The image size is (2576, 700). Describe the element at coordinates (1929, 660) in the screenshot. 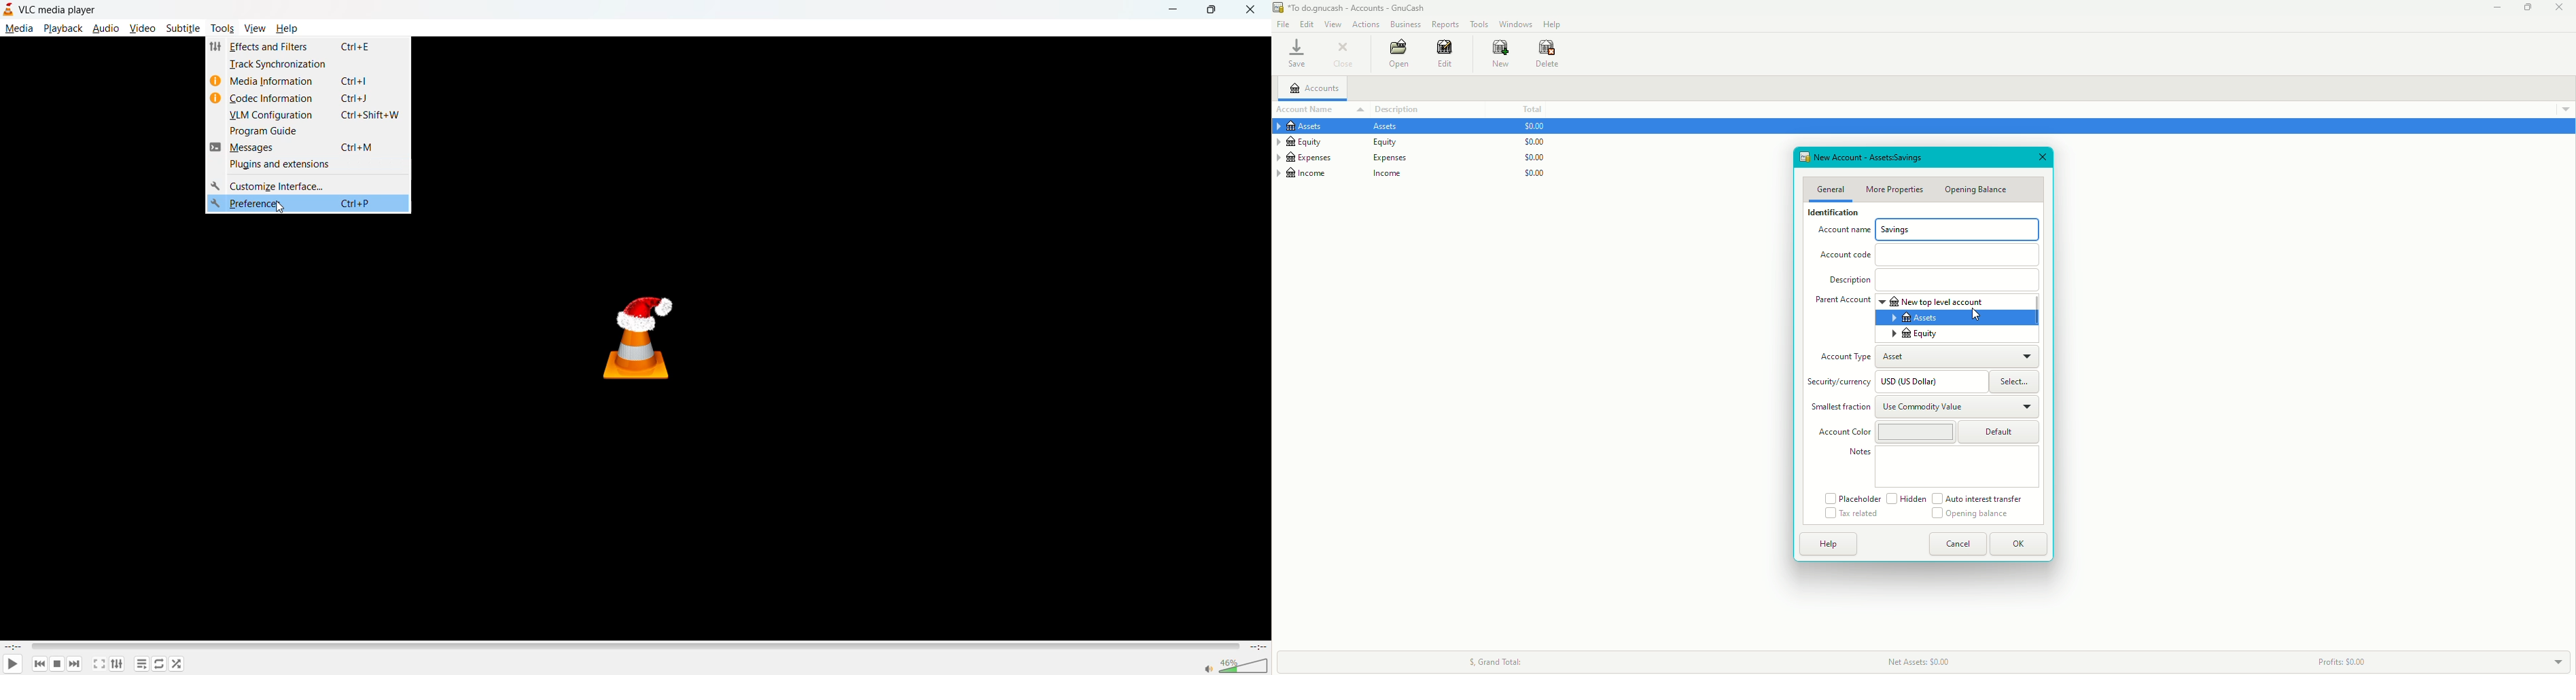

I see `Net Assets` at that location.